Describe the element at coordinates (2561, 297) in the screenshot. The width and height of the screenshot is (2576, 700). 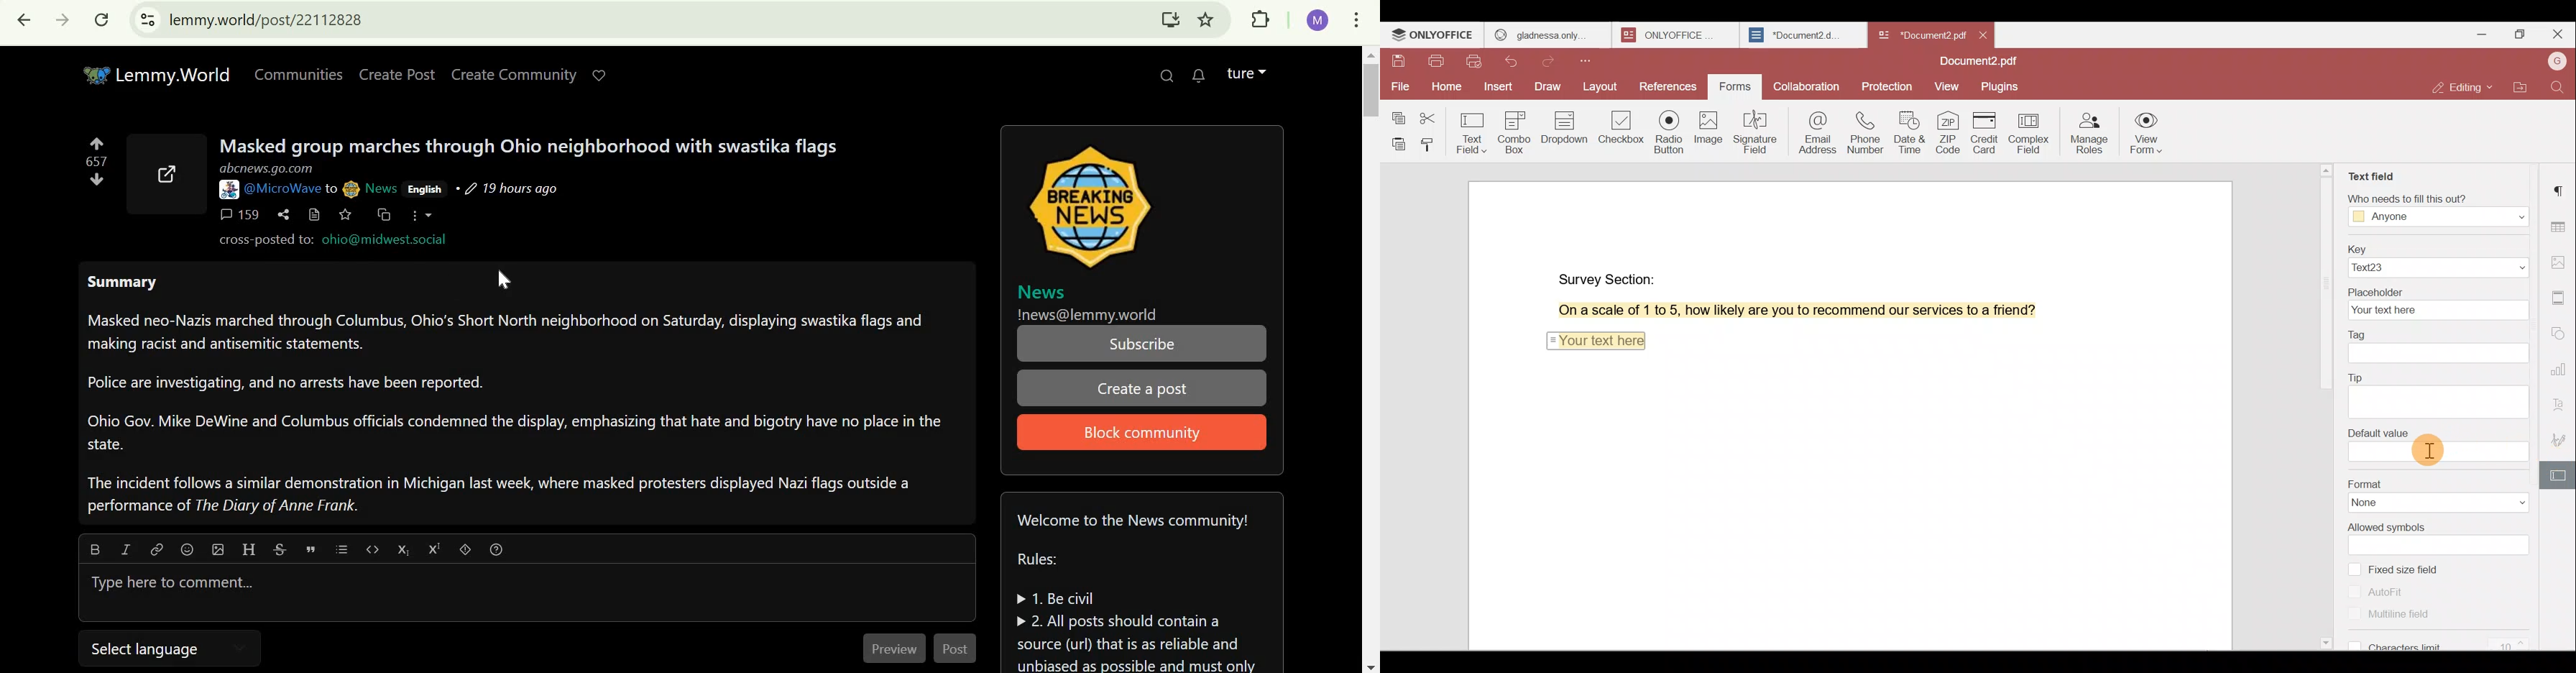
I see `Header & footer settings` at that location.